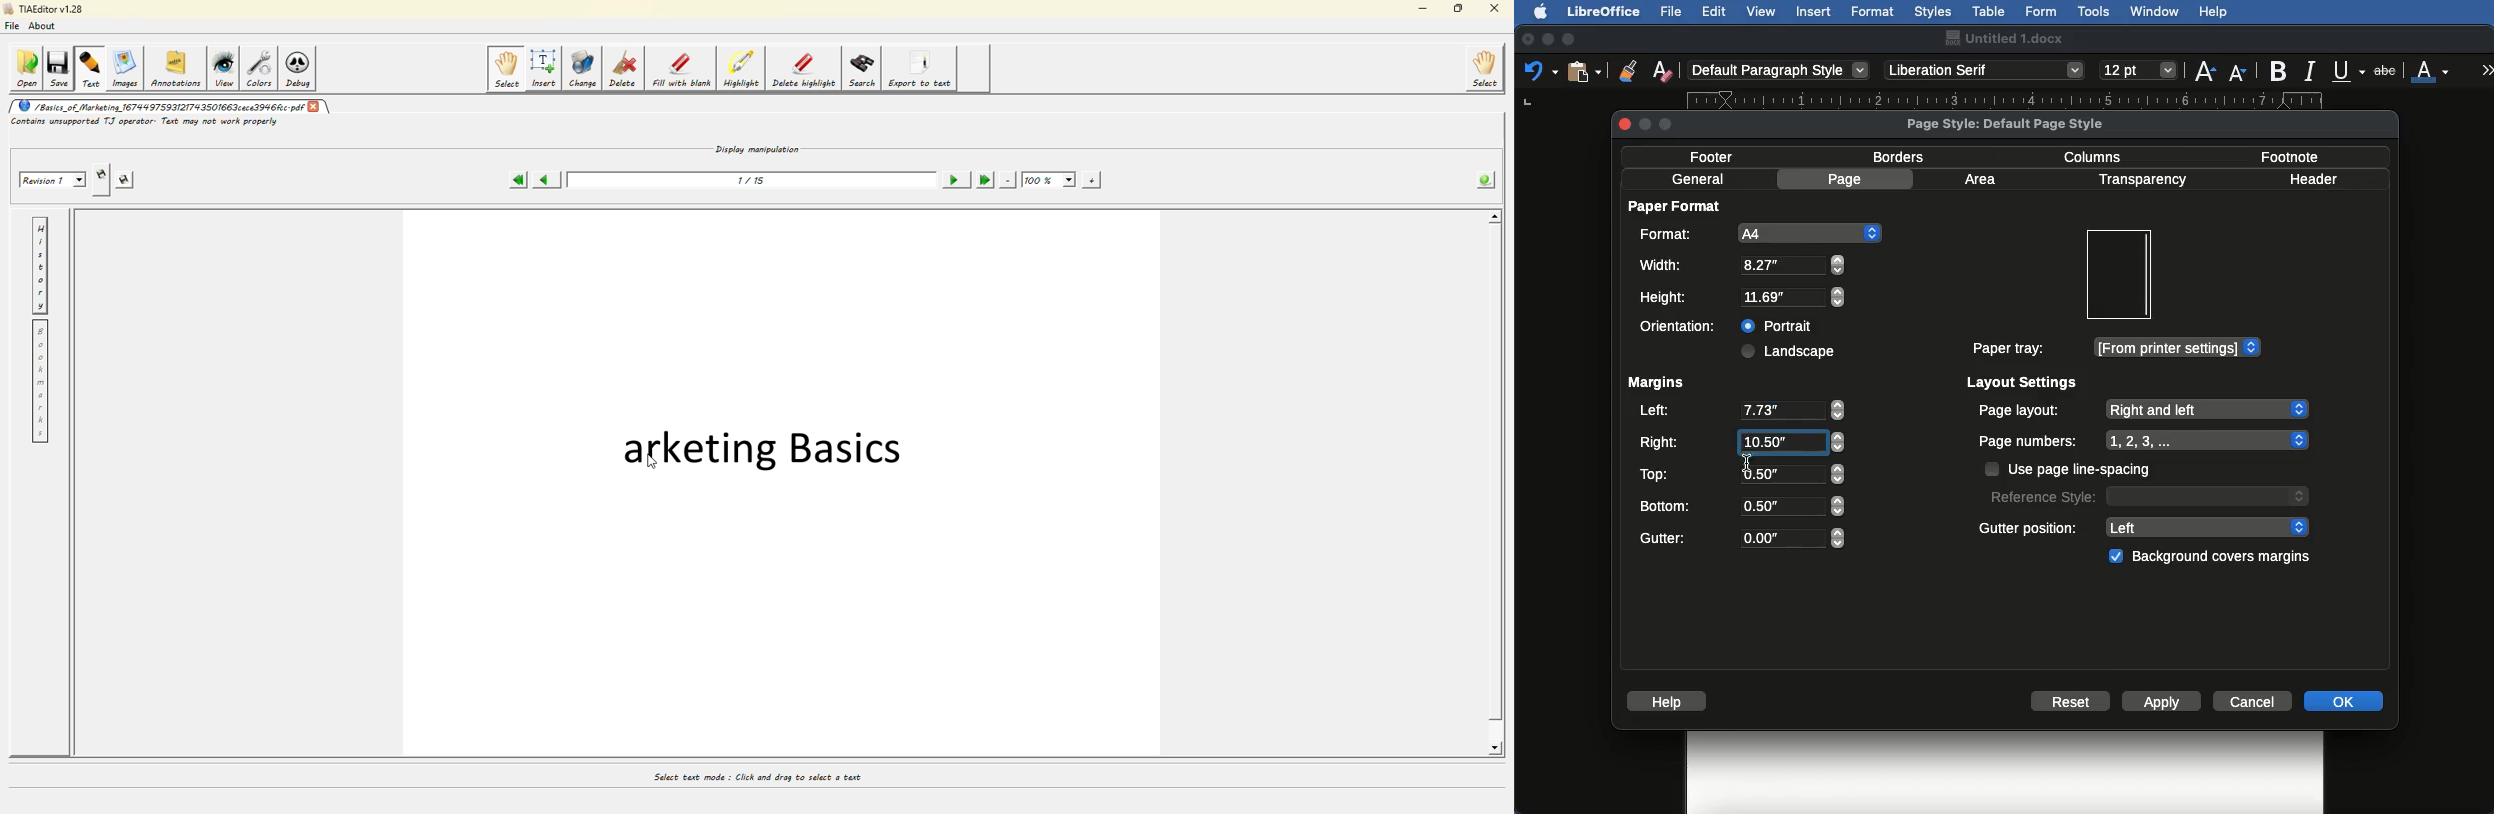  Describe the element at coordinates (2095, 12) in the screenshot. I see `Tools` at that location.